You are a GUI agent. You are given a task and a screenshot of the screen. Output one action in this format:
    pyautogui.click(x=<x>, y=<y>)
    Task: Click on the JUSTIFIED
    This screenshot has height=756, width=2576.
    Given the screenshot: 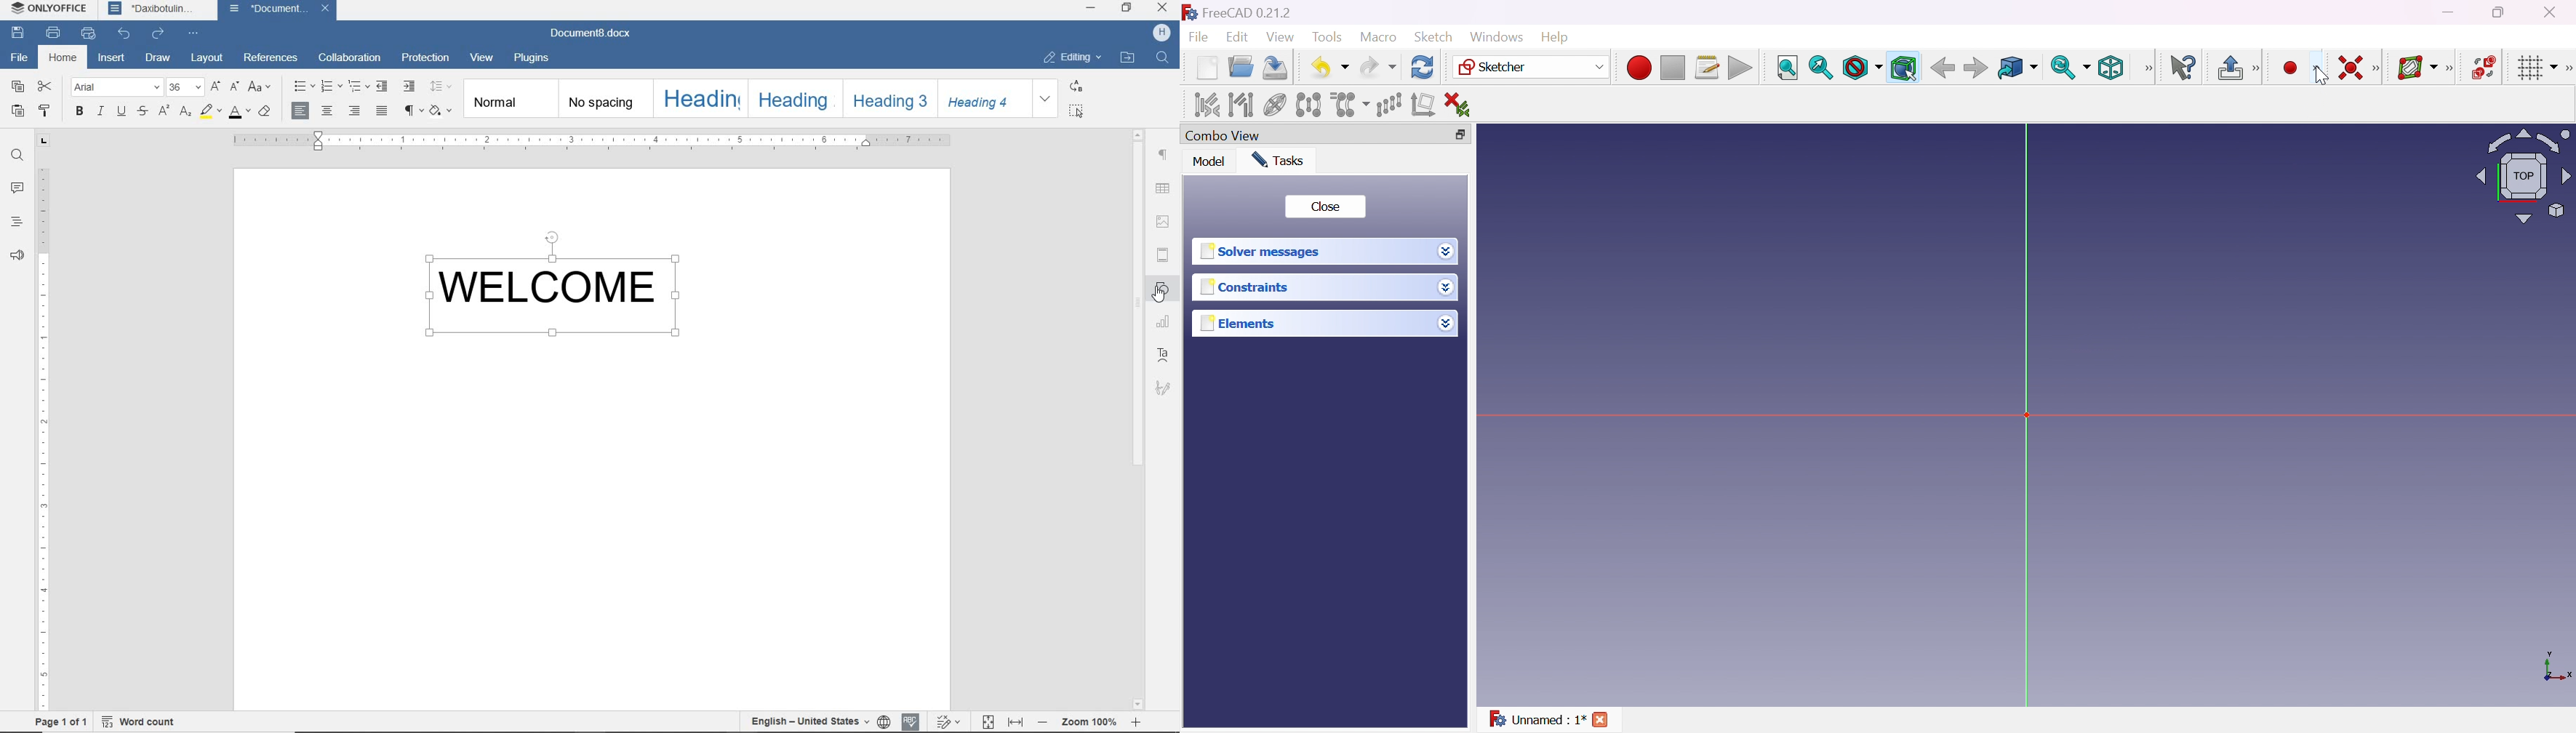 What is the action you would take?
    pyautogui.click(x=382, y=112)
    